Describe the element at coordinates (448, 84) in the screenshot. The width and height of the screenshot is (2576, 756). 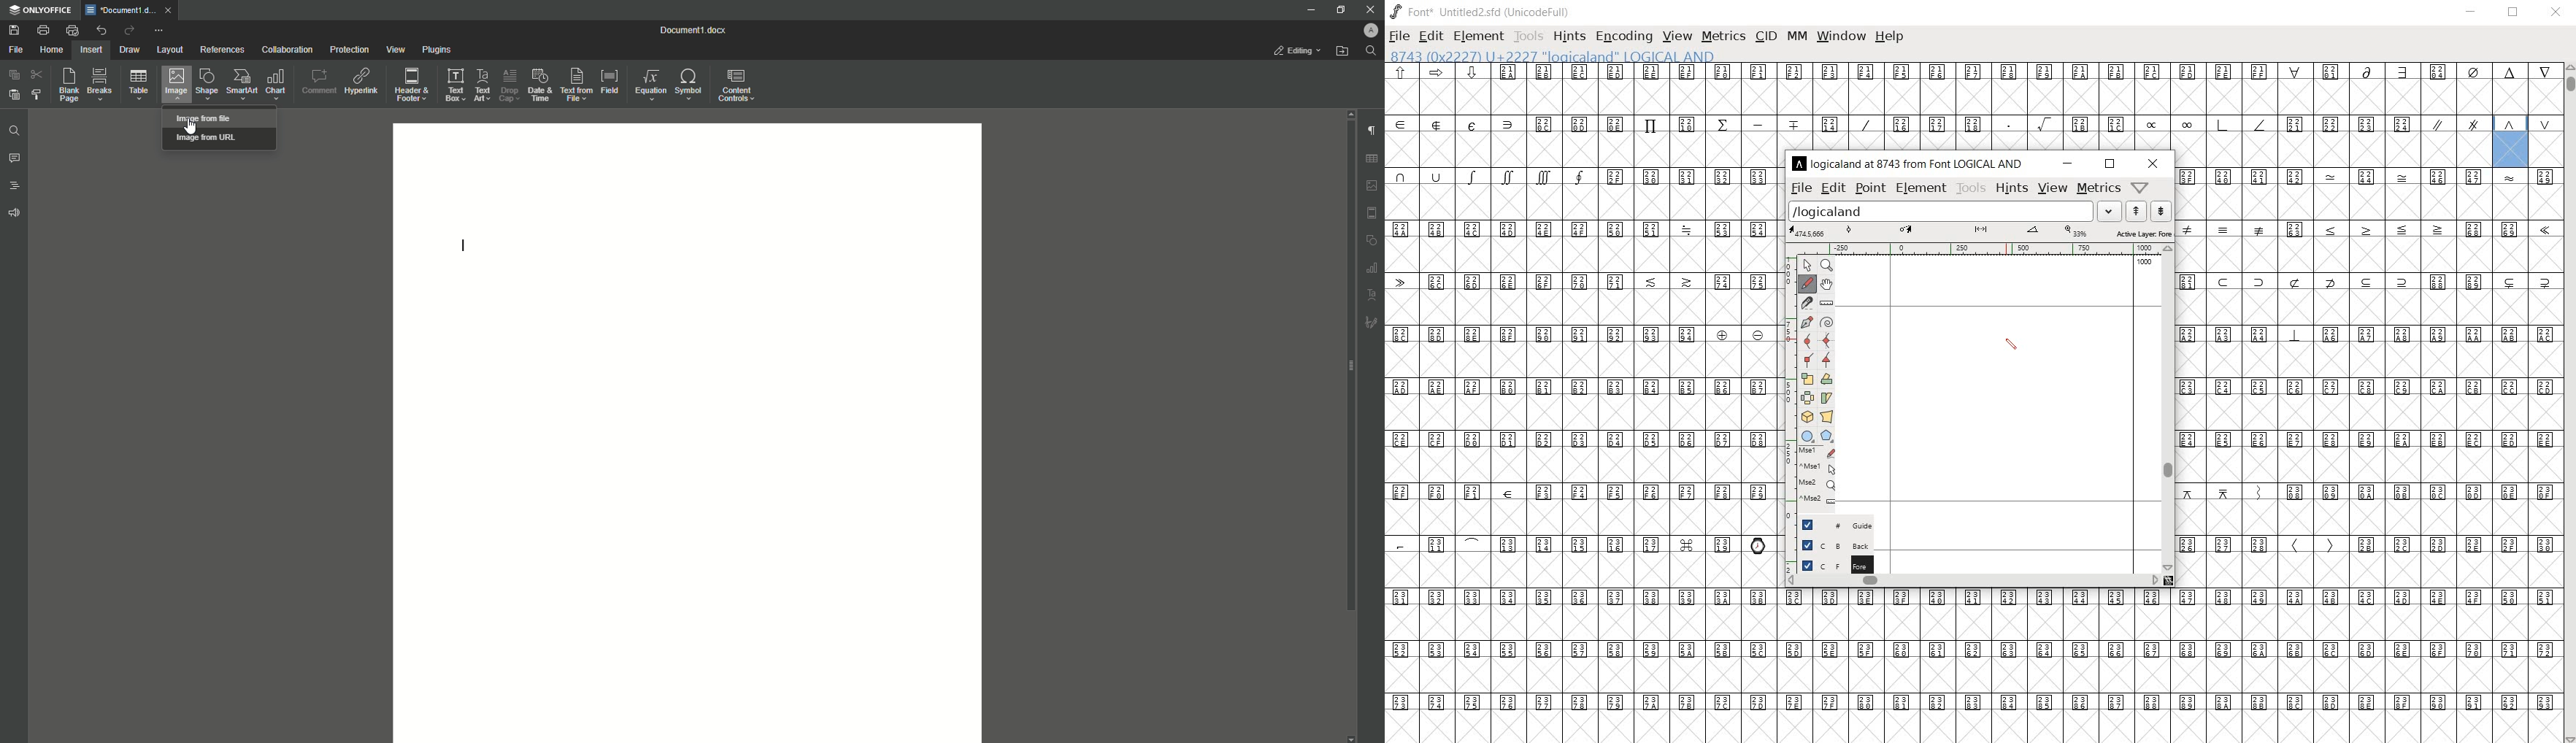
I see `Text Box` at that location.